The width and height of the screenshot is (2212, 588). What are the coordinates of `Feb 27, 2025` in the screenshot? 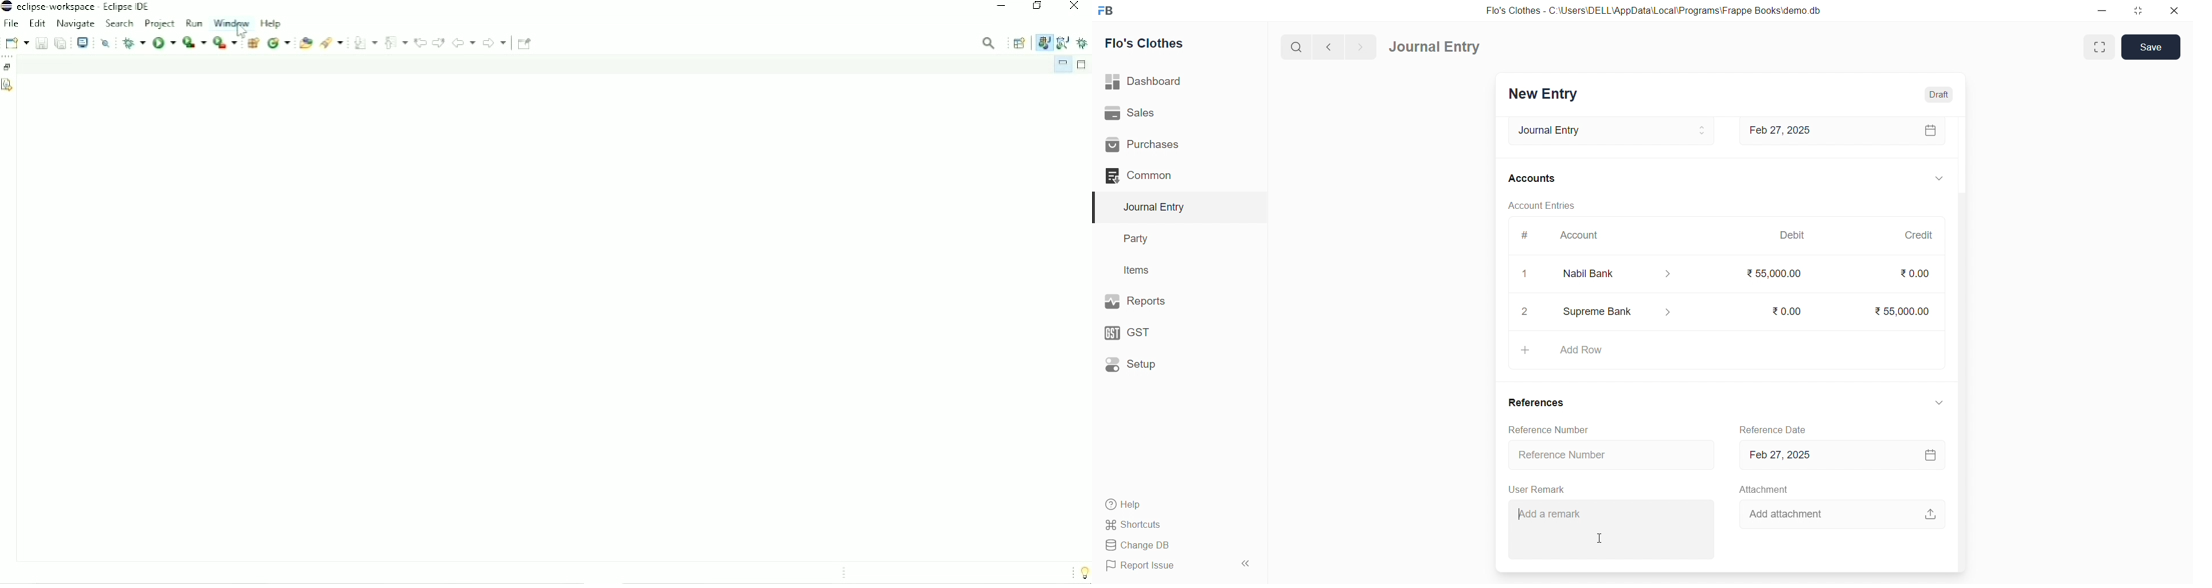 It's located at (1838, 455).